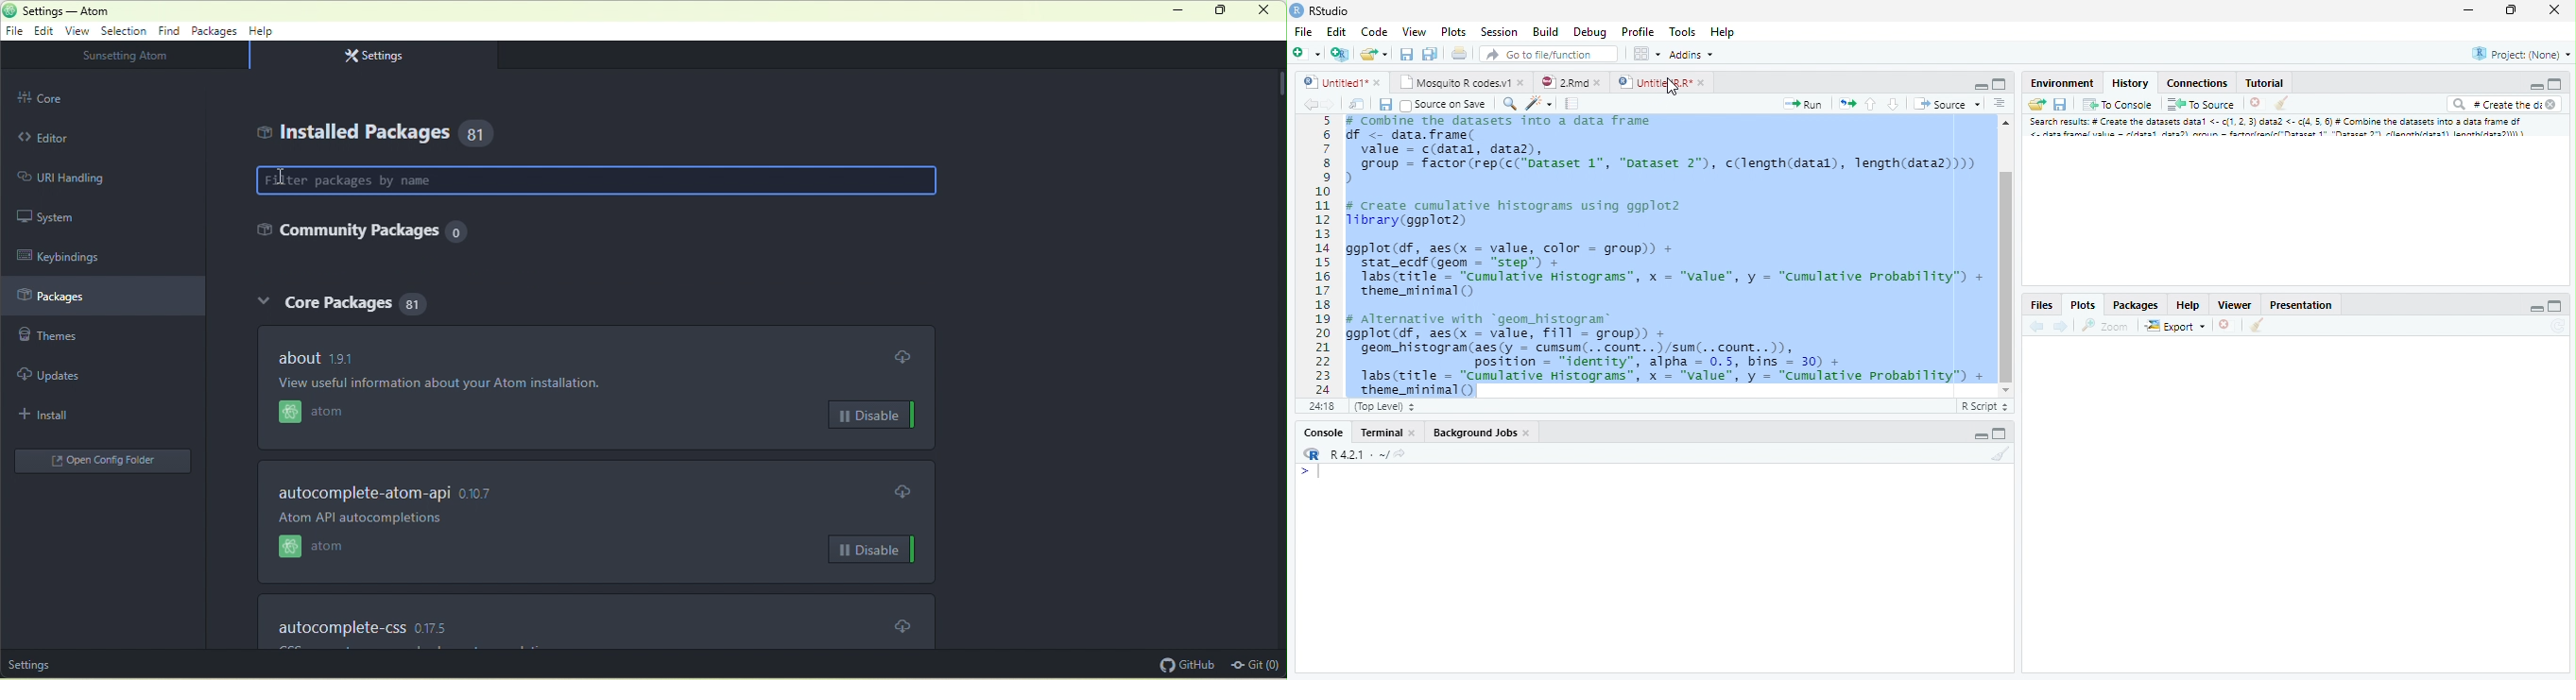  Describe the element at coordinates (1327, 432) in the screenshot. I see `Console` at that location.